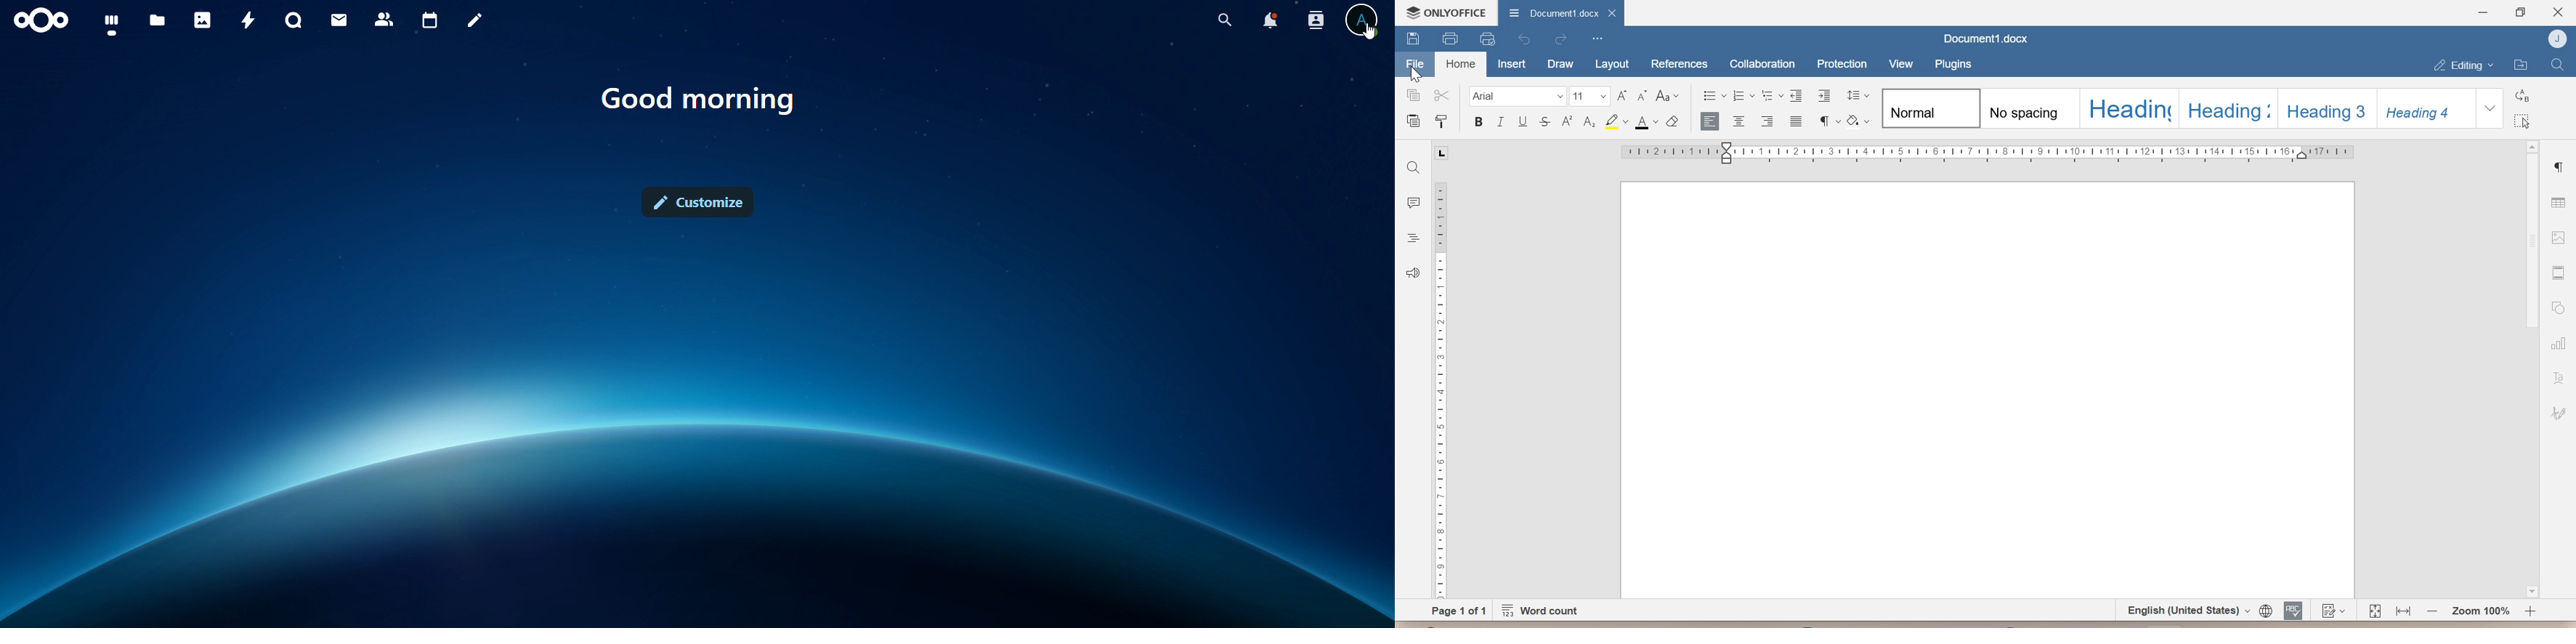 Image resolution: width=2576 pixels, height=644 pixels. Describe the element at coordinates (2403, 610) in the screenshot. I see `Zoom out` at that location.